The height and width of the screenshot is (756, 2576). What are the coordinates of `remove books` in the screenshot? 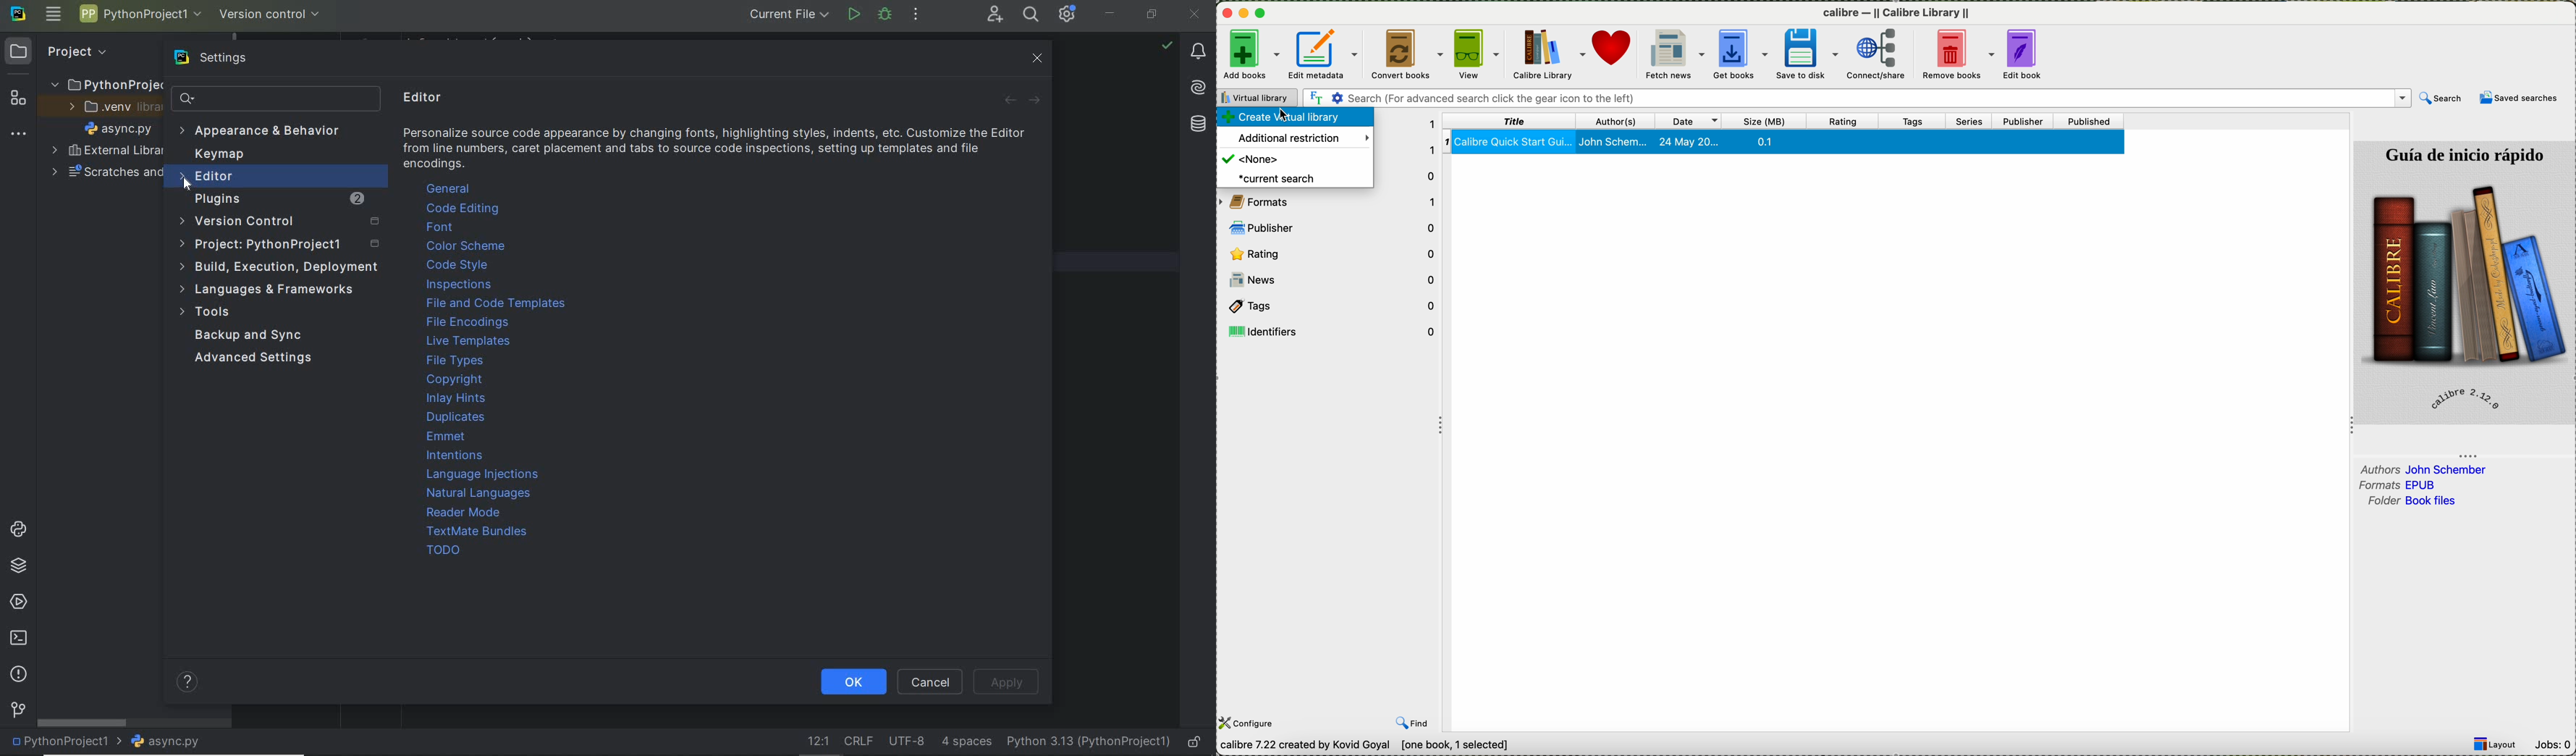 It's located at (1963, 55).